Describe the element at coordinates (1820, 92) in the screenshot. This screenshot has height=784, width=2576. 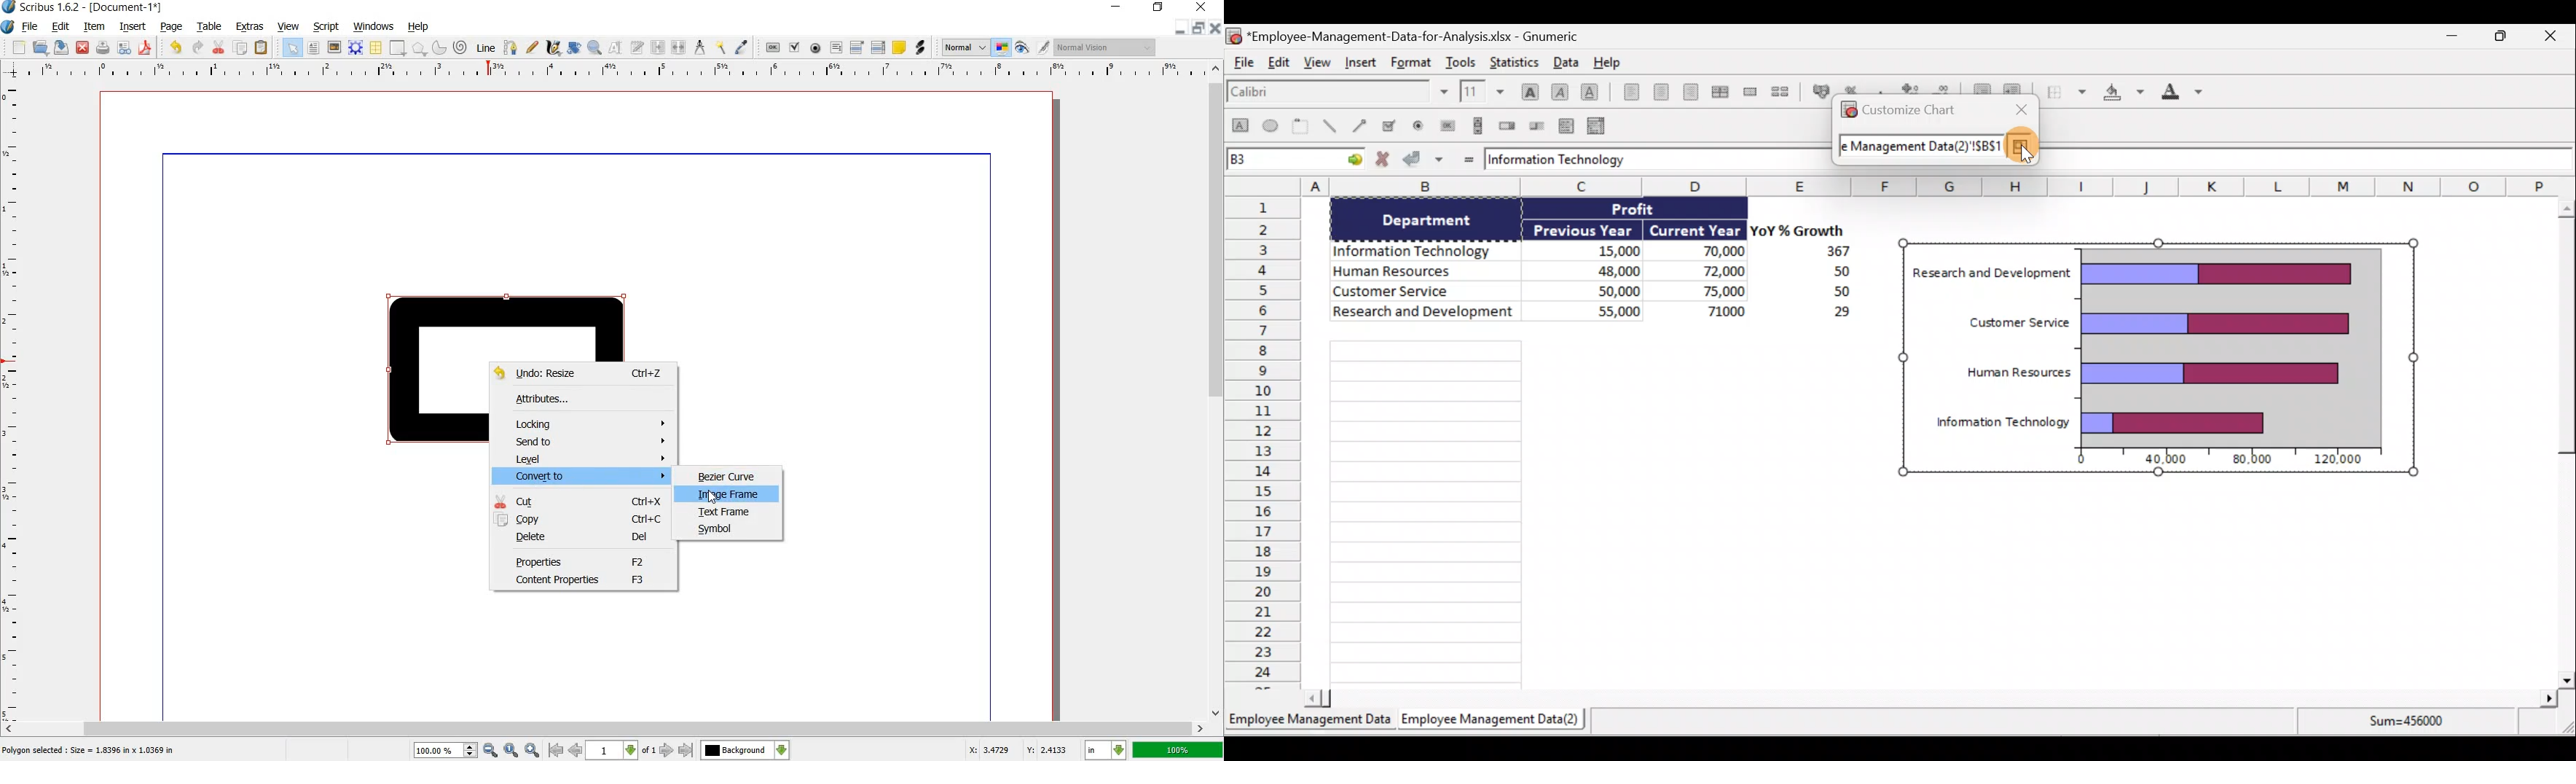
I see `Format the selection as accounting` at that location.